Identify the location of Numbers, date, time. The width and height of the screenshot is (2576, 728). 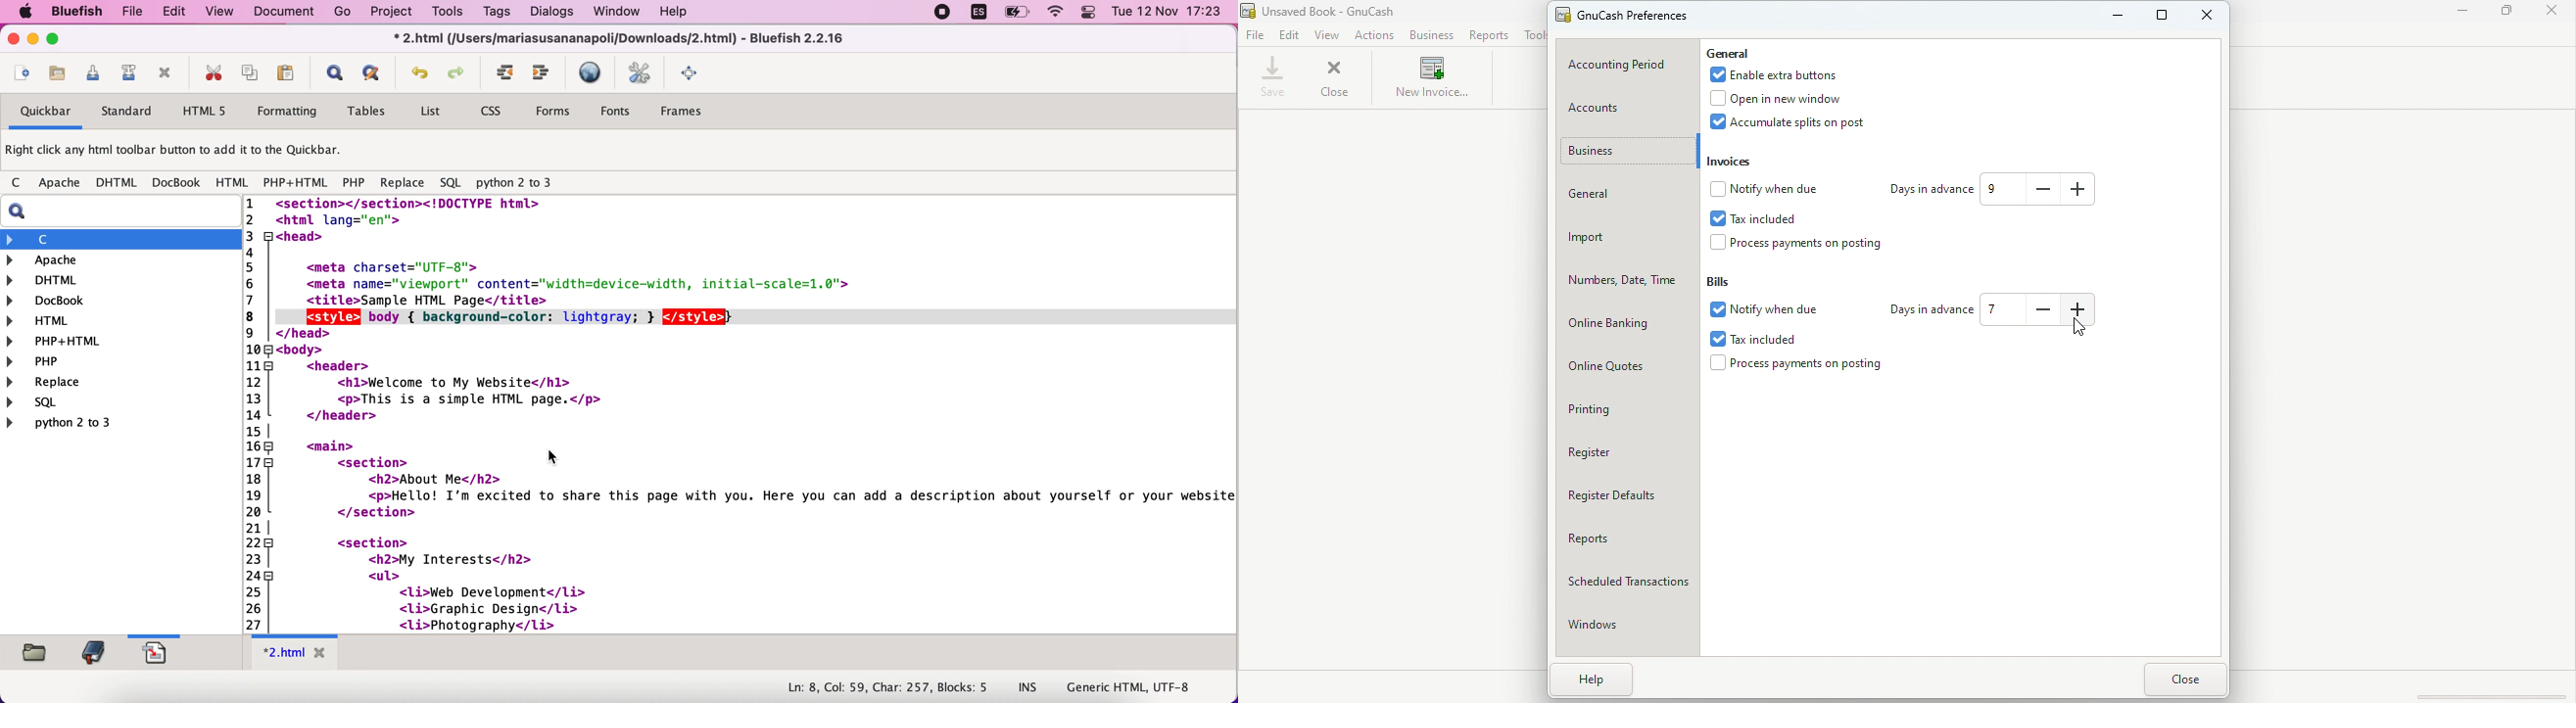
(1620, 280).